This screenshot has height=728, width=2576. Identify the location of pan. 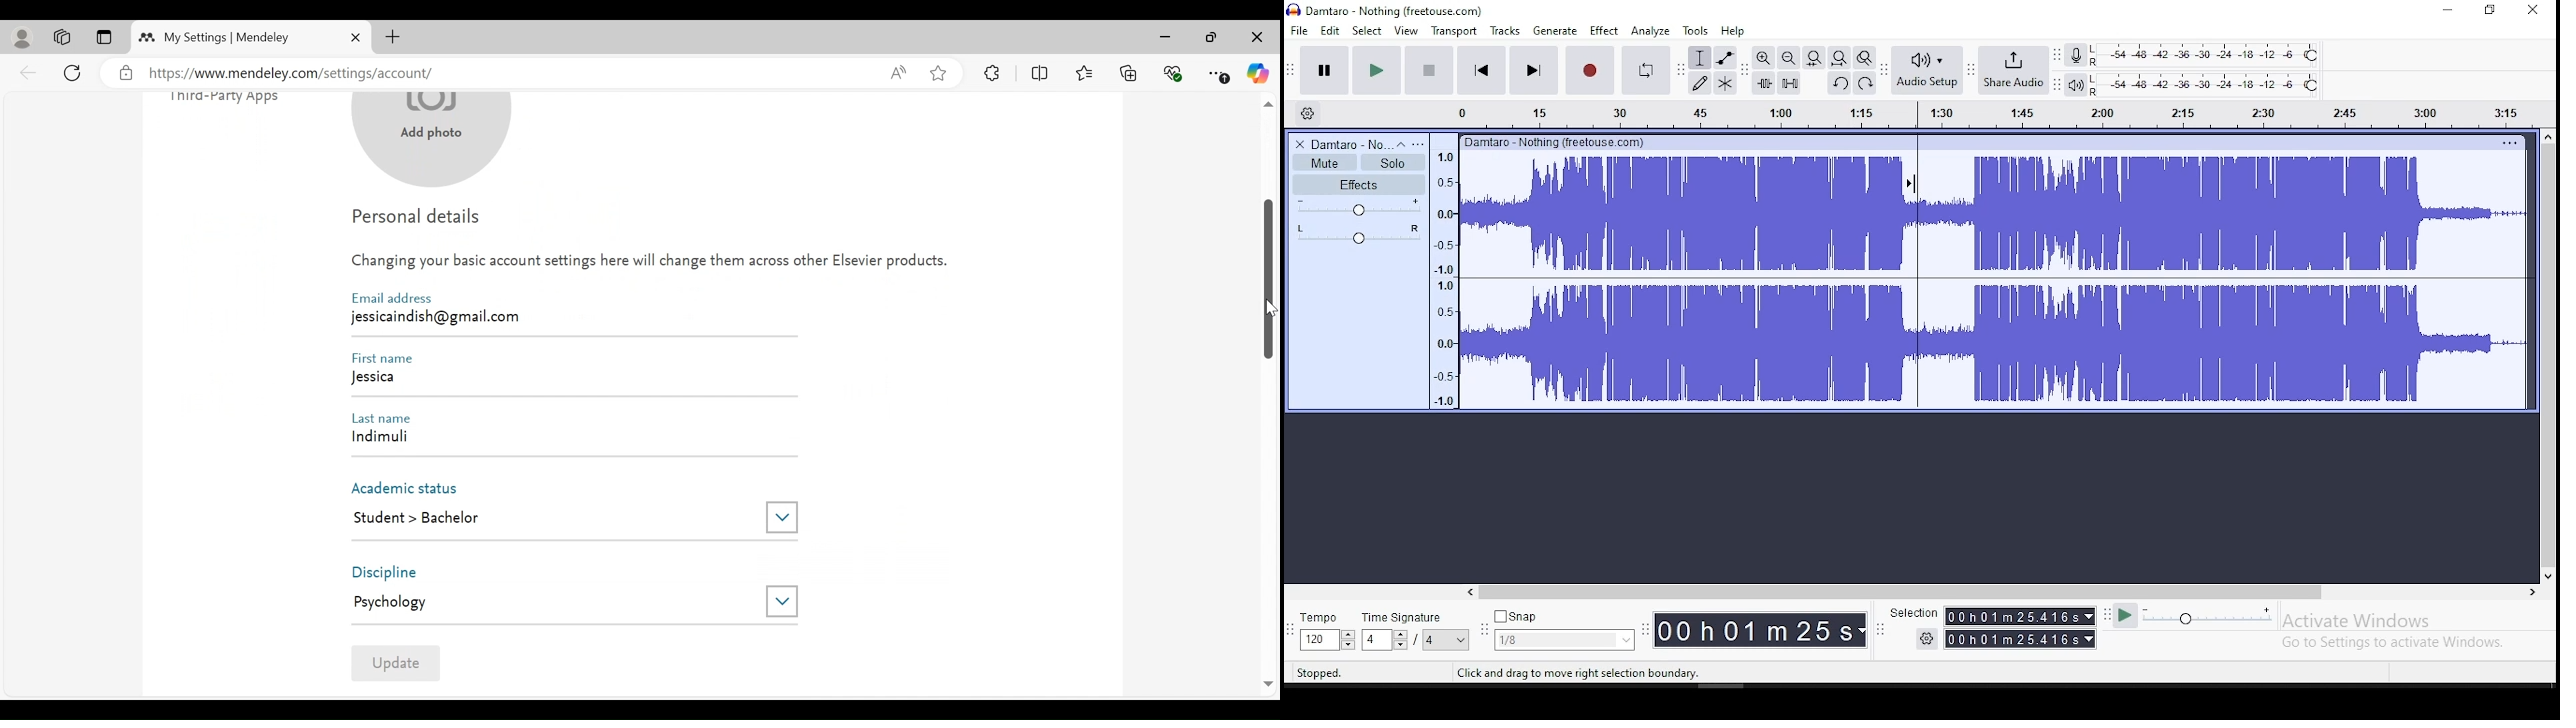
(1358, 238).